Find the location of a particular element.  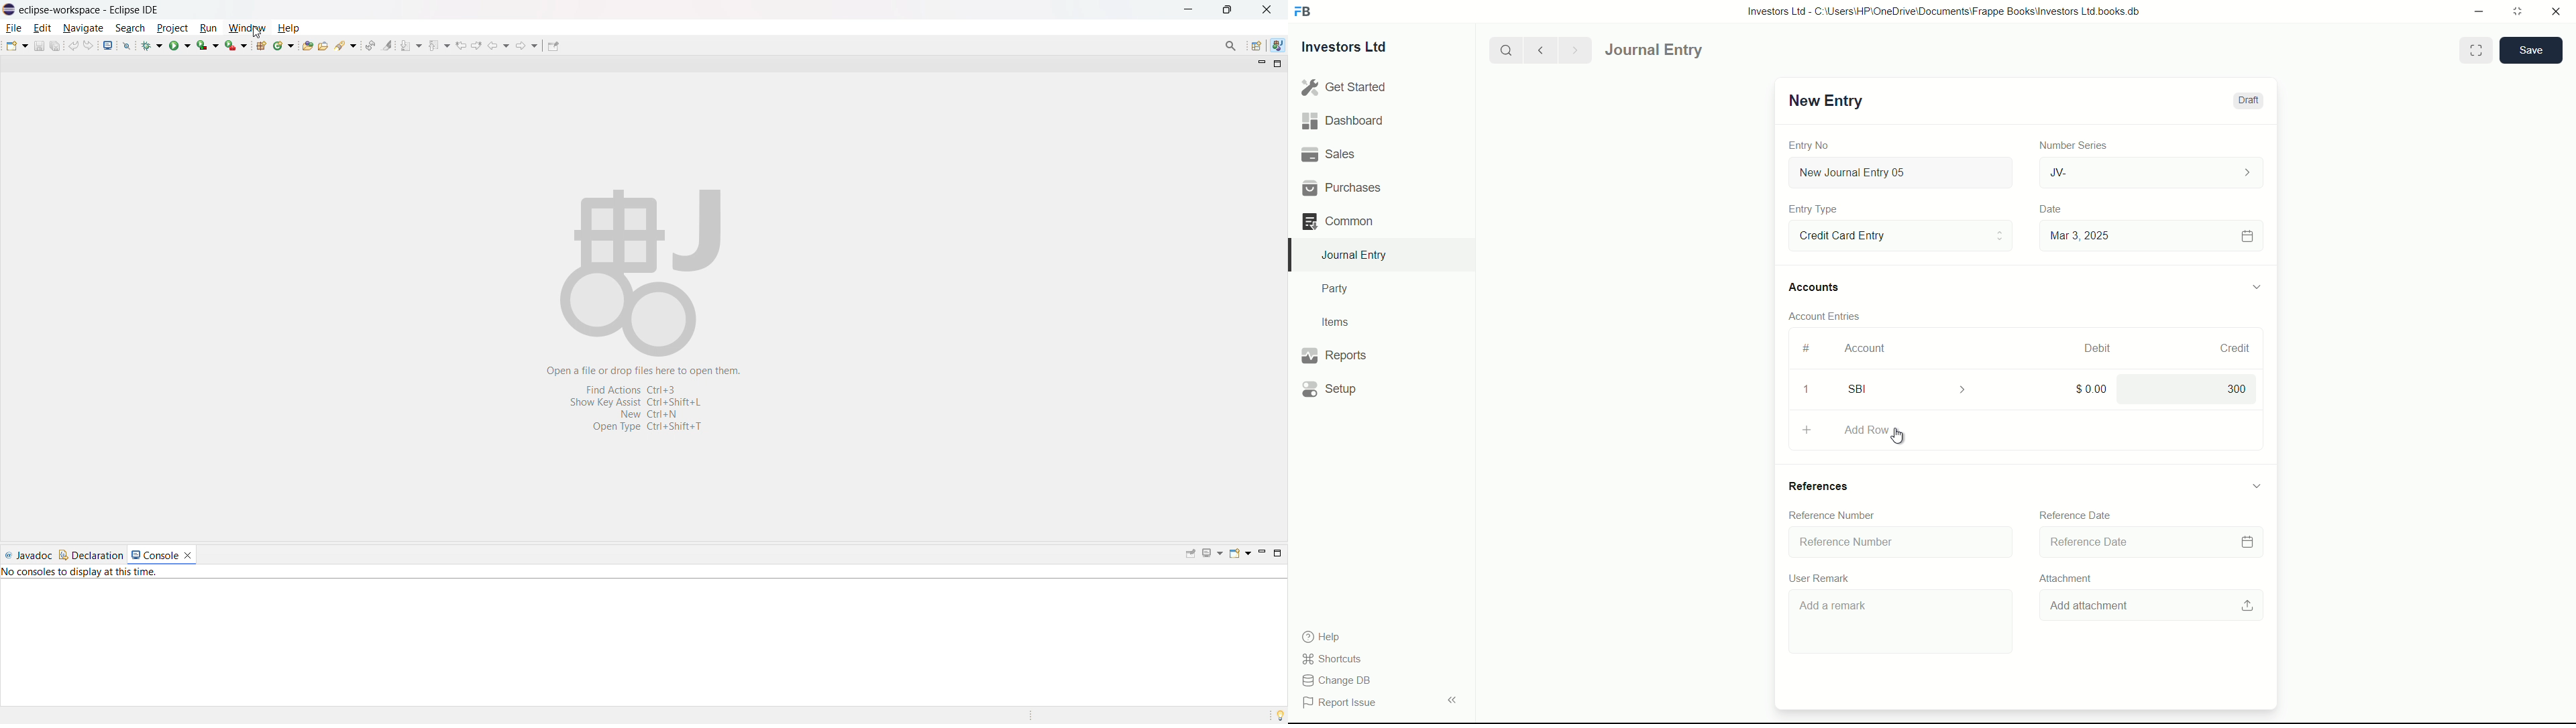

Credit is located at coordinates (2229, 349).